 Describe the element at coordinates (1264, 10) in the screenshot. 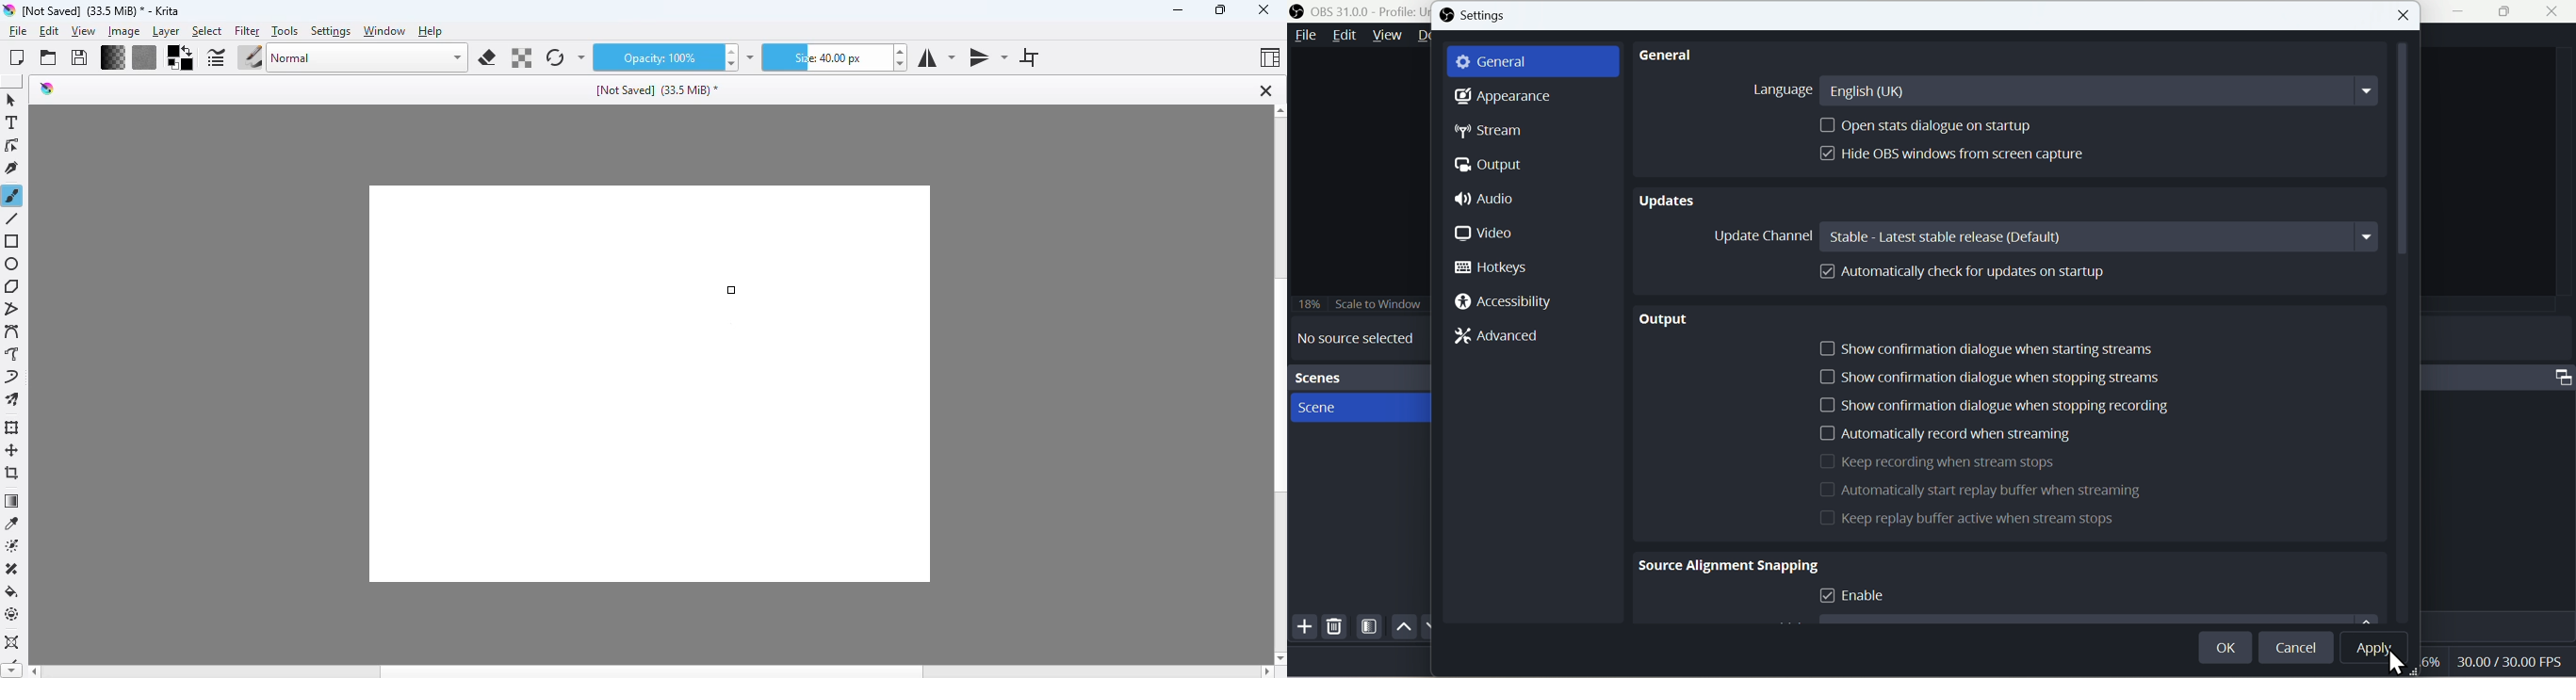

I see `close` at that location.